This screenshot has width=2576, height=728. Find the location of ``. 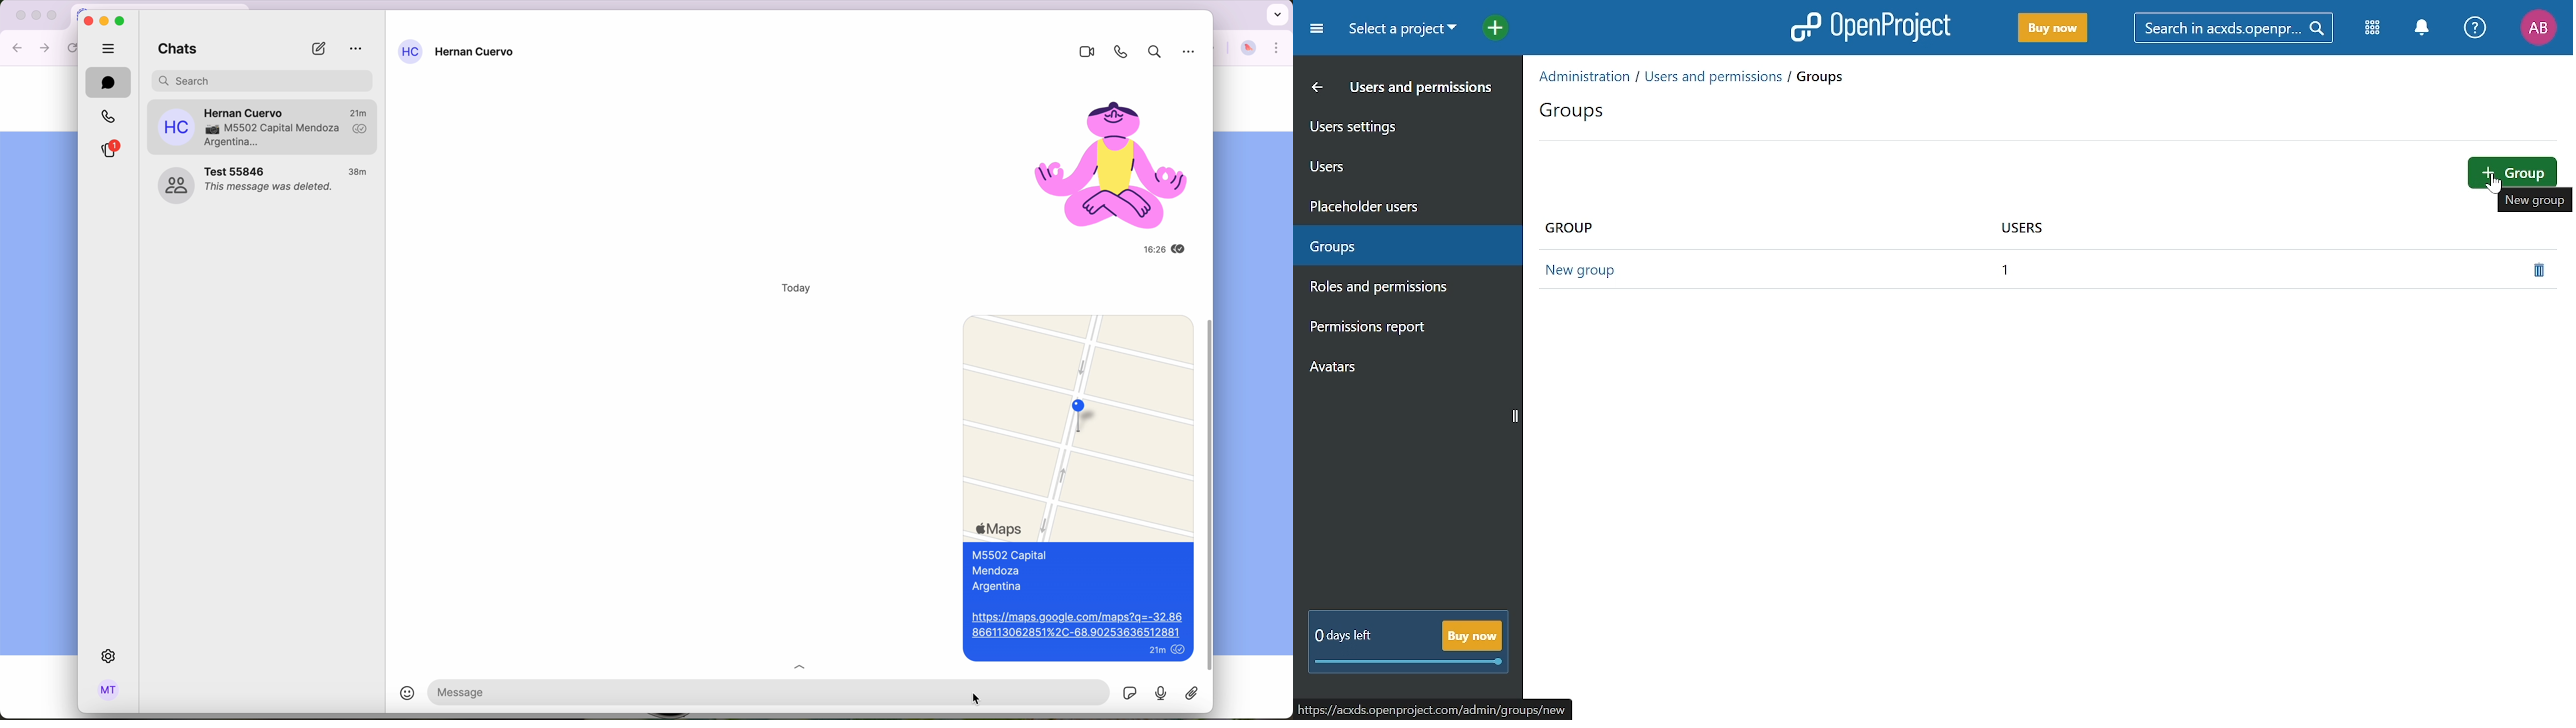

 is located at coordinates (1191, 55).